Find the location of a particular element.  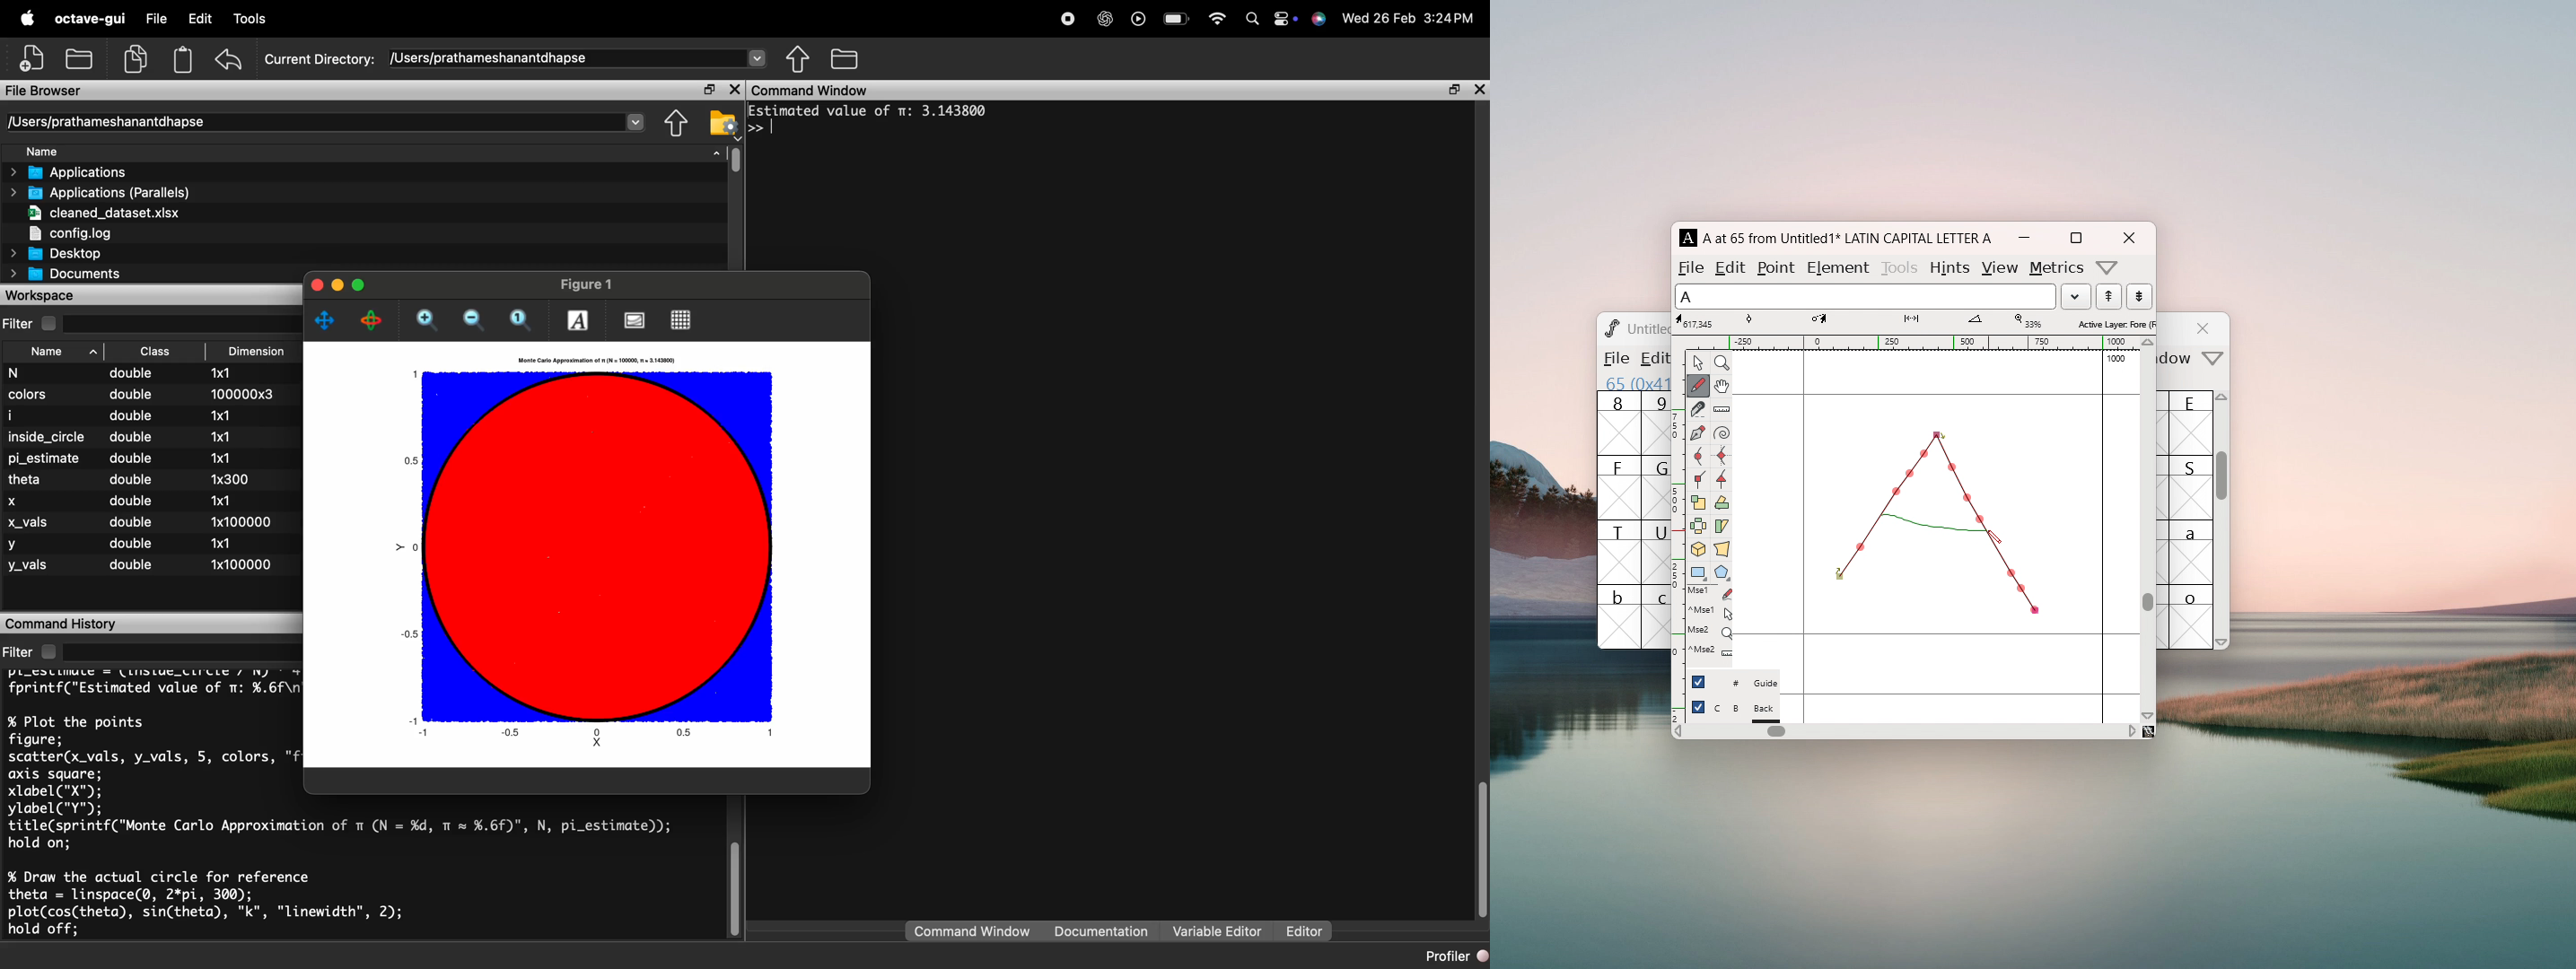

Editor is located at coordinates (1300, 931).